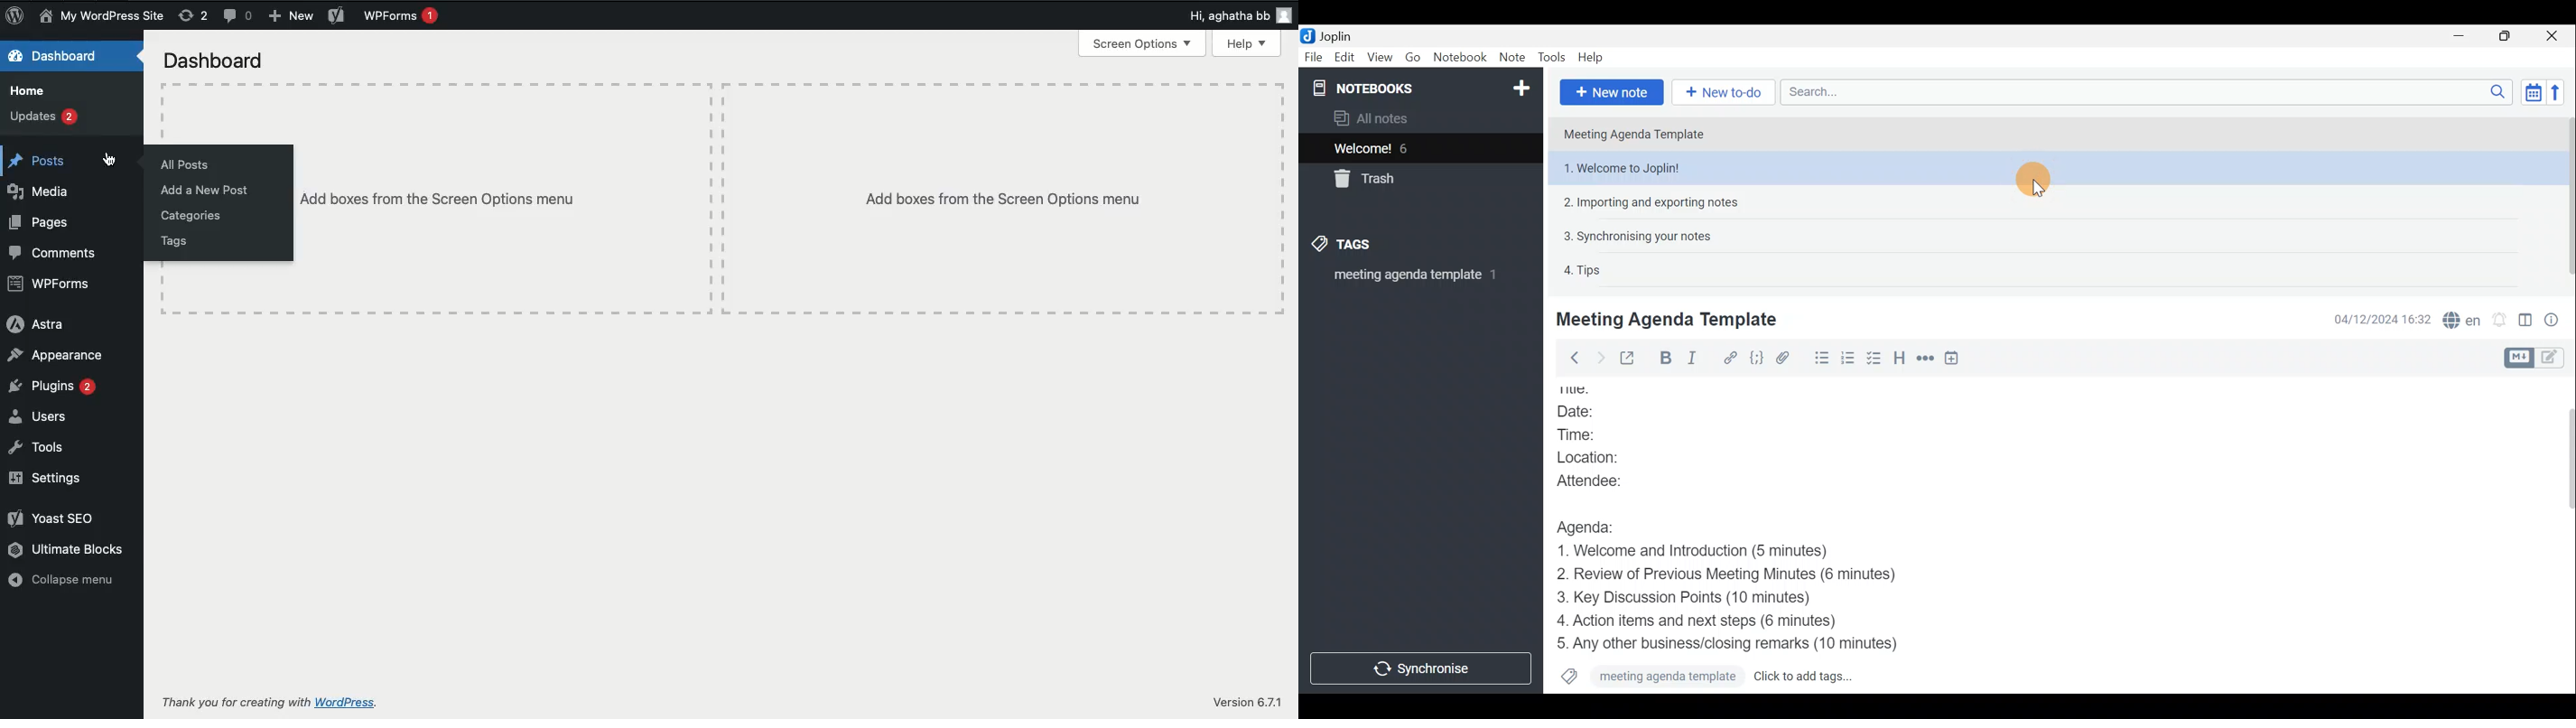  Describe the element at coordinates (39, 192) in the screenshot. I see `Media` at that location.